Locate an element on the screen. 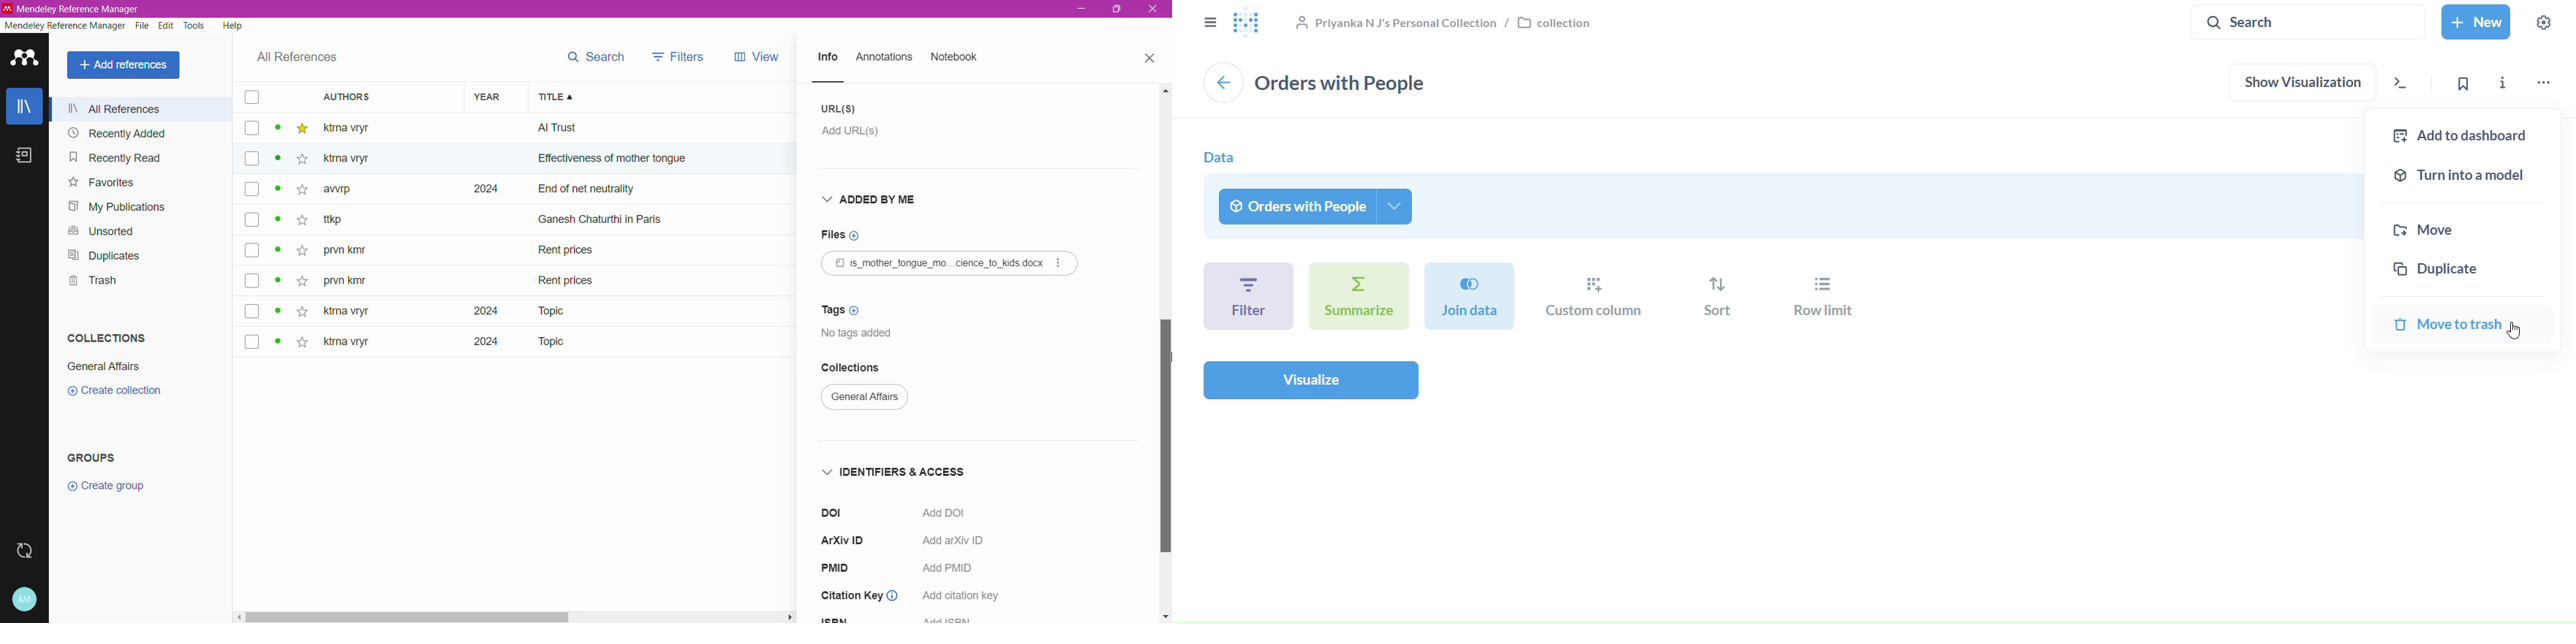 Image resolution: width=2576 pixels, height=644 pixels. star is located at coordinates (299, 161).